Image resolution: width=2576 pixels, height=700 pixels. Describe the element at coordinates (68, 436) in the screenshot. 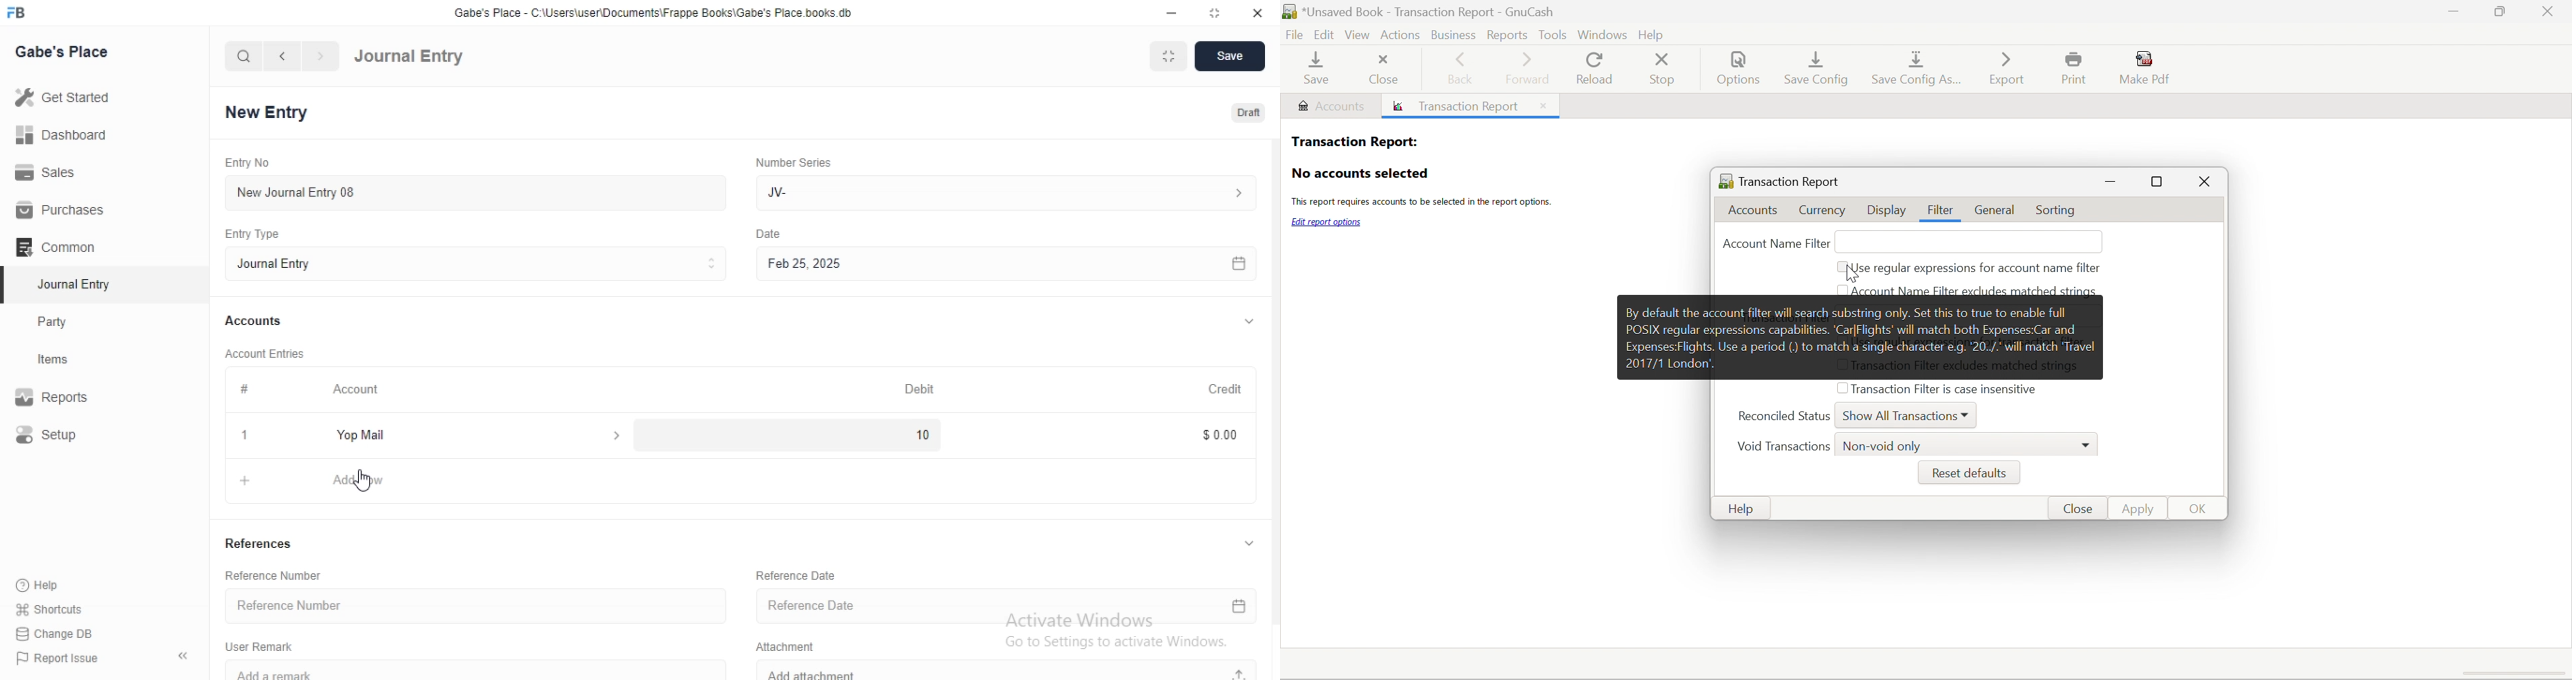

I see `Setup` at that location.